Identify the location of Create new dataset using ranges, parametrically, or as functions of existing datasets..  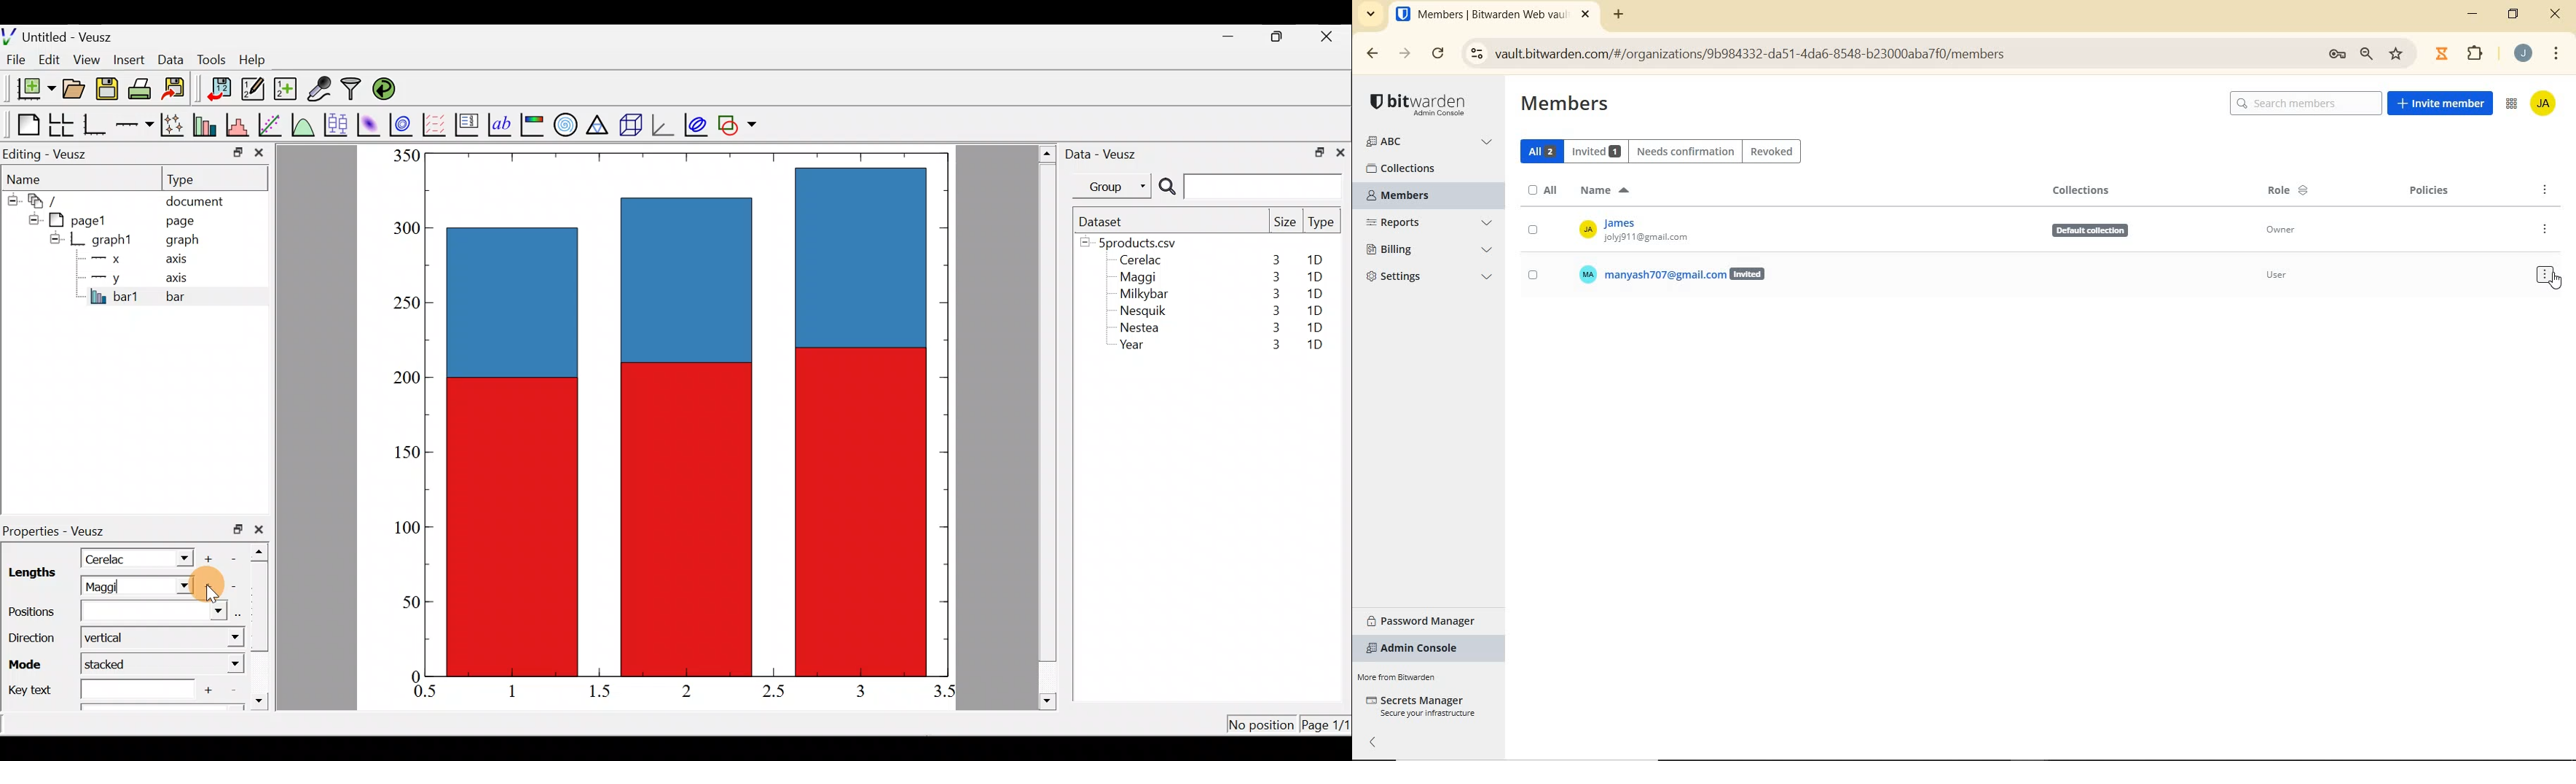
(287, 89).